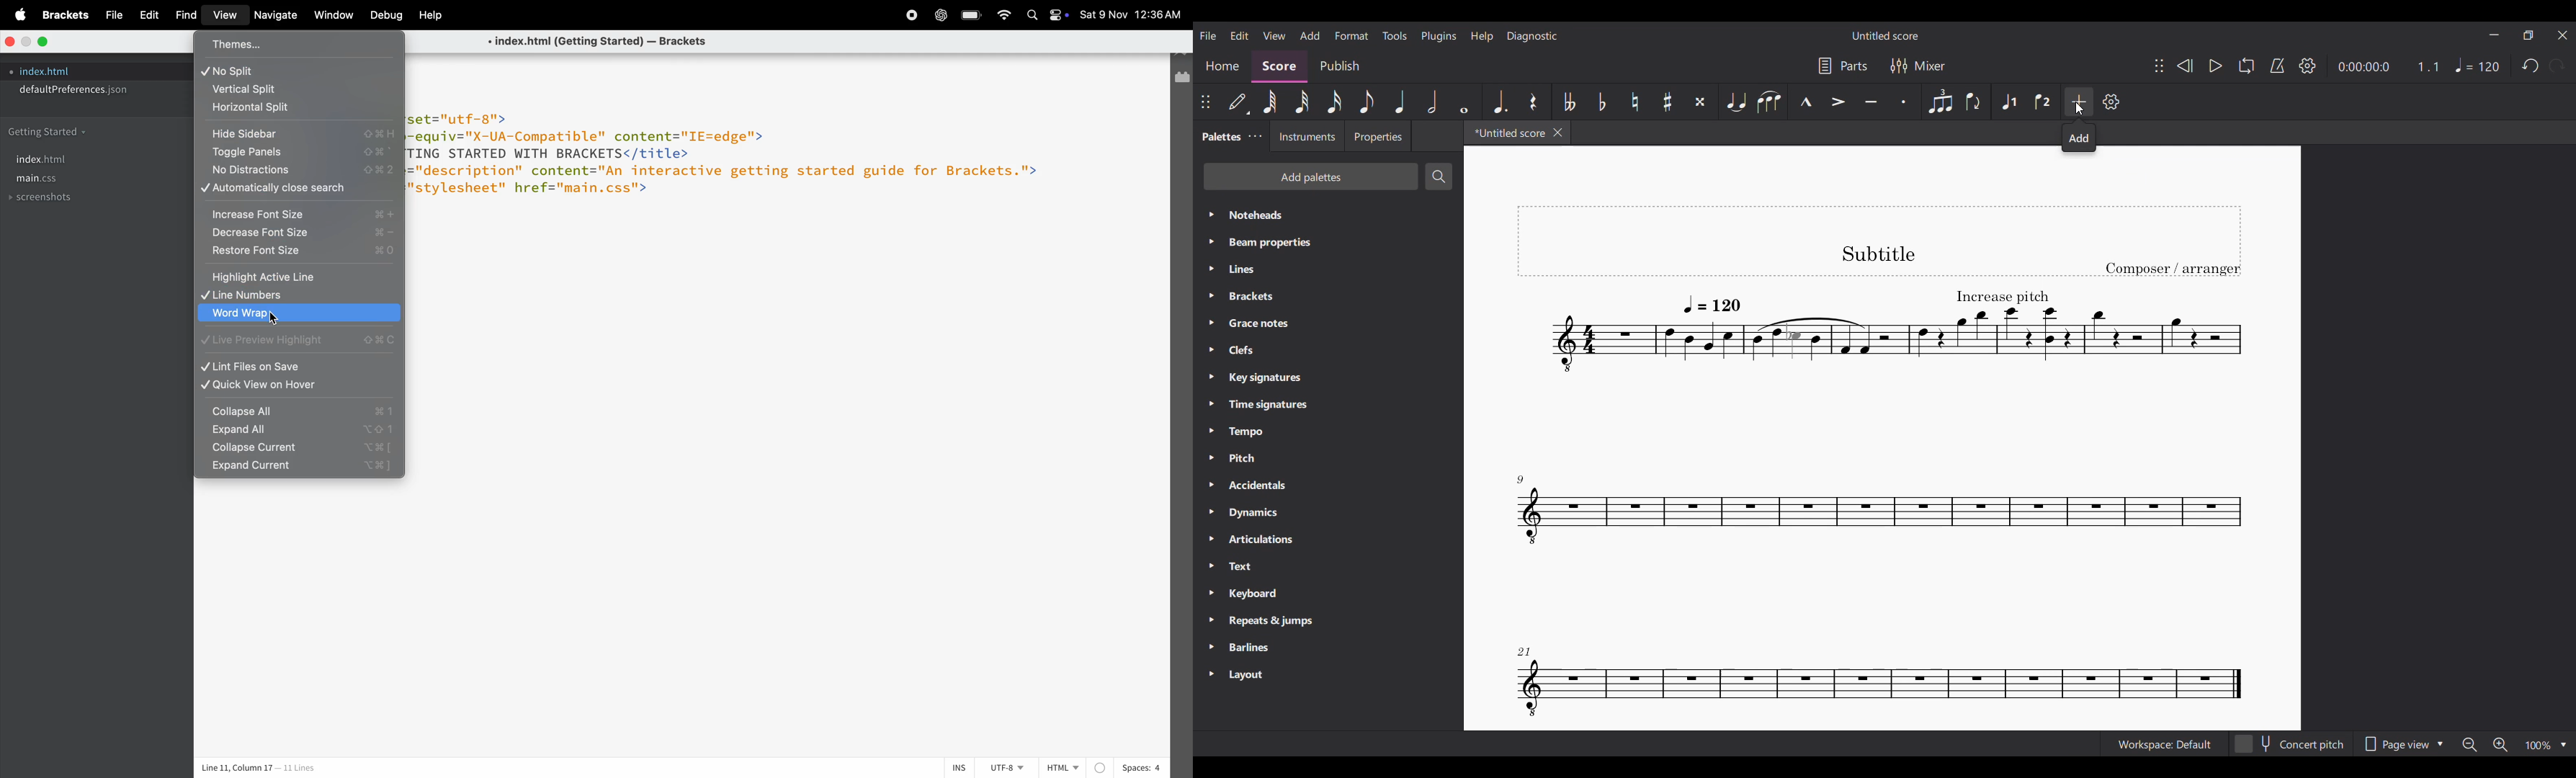 The height and width of the screenshot is (784, 2576). What do you see at coordinates (295, 70) in the screenshot?
I see `no split` at bounding box center [295, 70].